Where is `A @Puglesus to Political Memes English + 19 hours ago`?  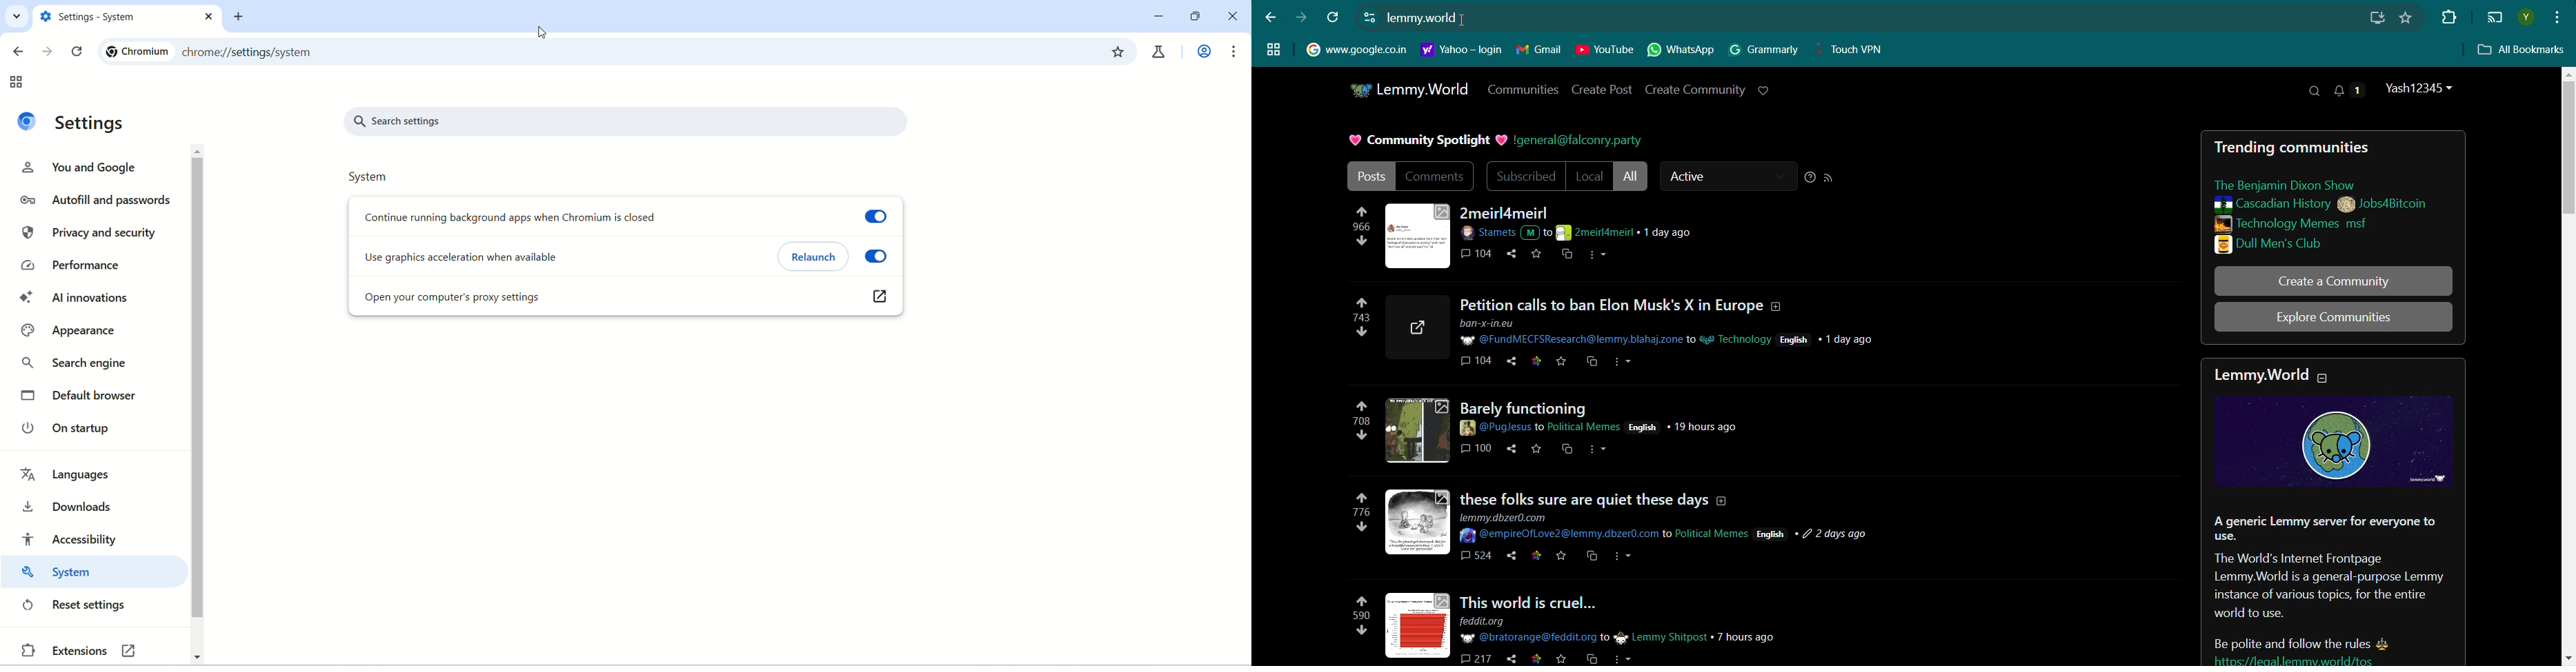
A @Puglesus to Political Memes English + 19 hours ago is located at coordinates (1601, 426).